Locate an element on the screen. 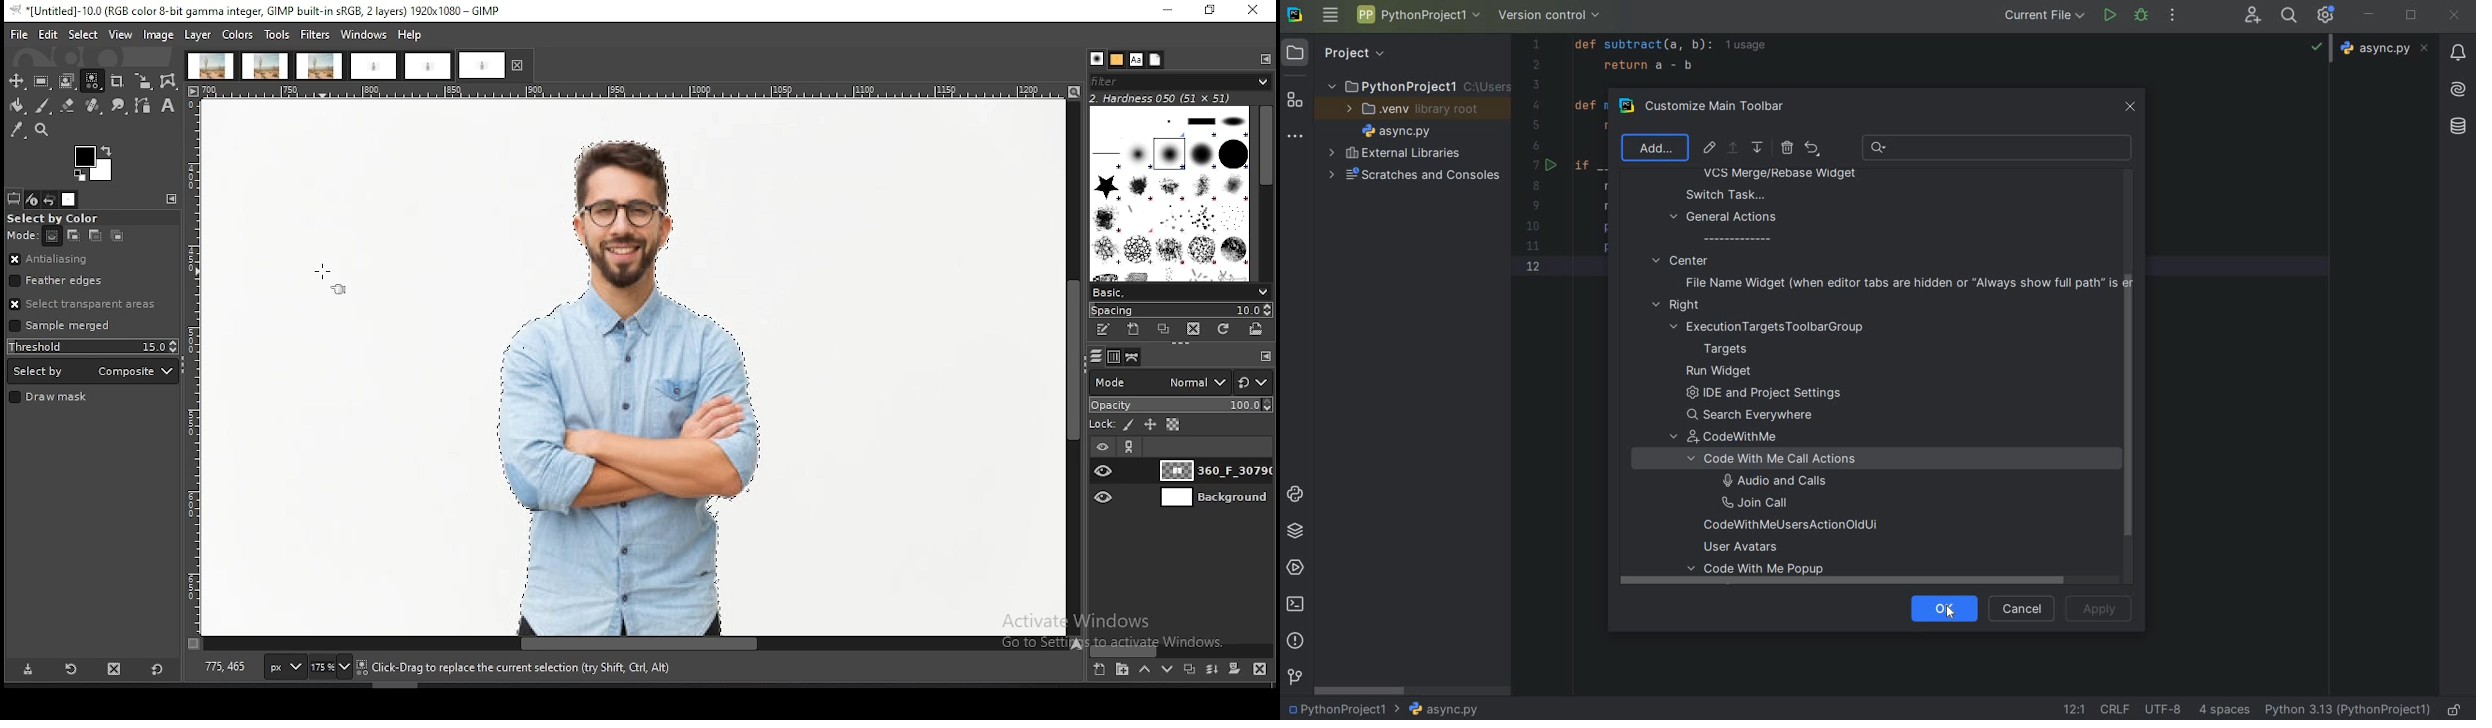  Click-Drag to replace the current selection (try Shift, Ctrl, Alt) is located at coordinates (524, 666).